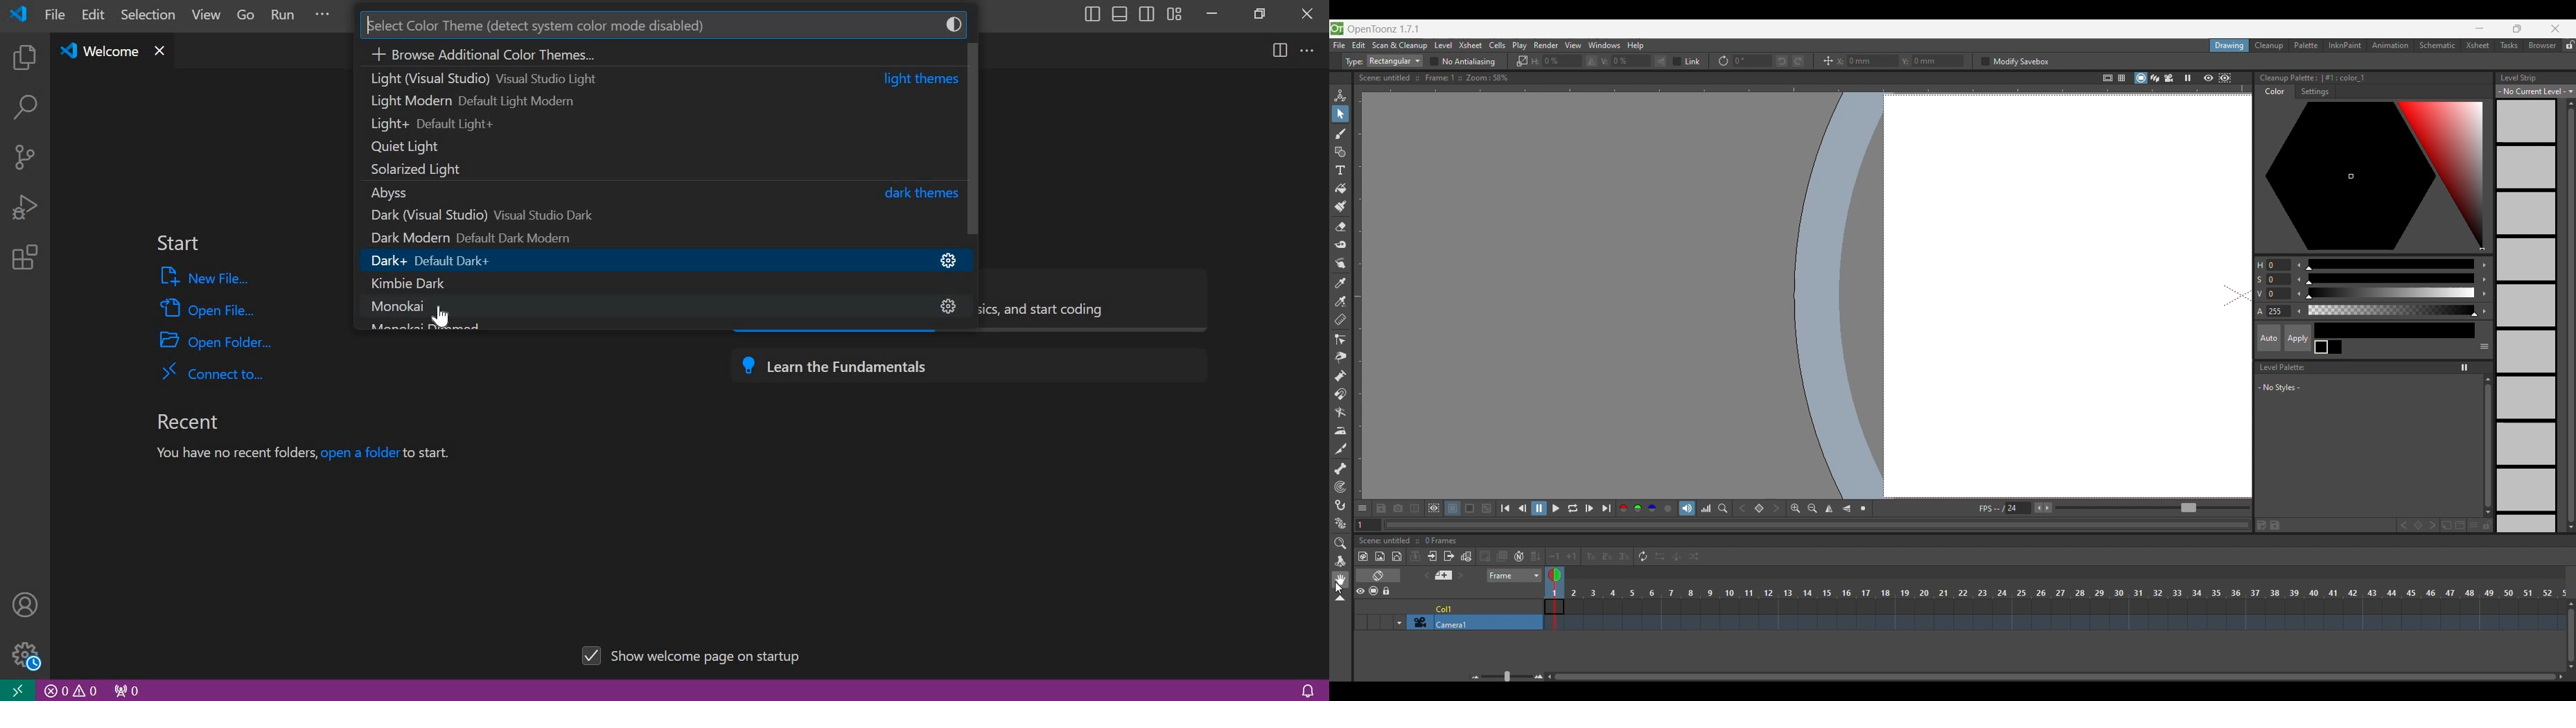  I want to click on First frame, so click(1505, 508).